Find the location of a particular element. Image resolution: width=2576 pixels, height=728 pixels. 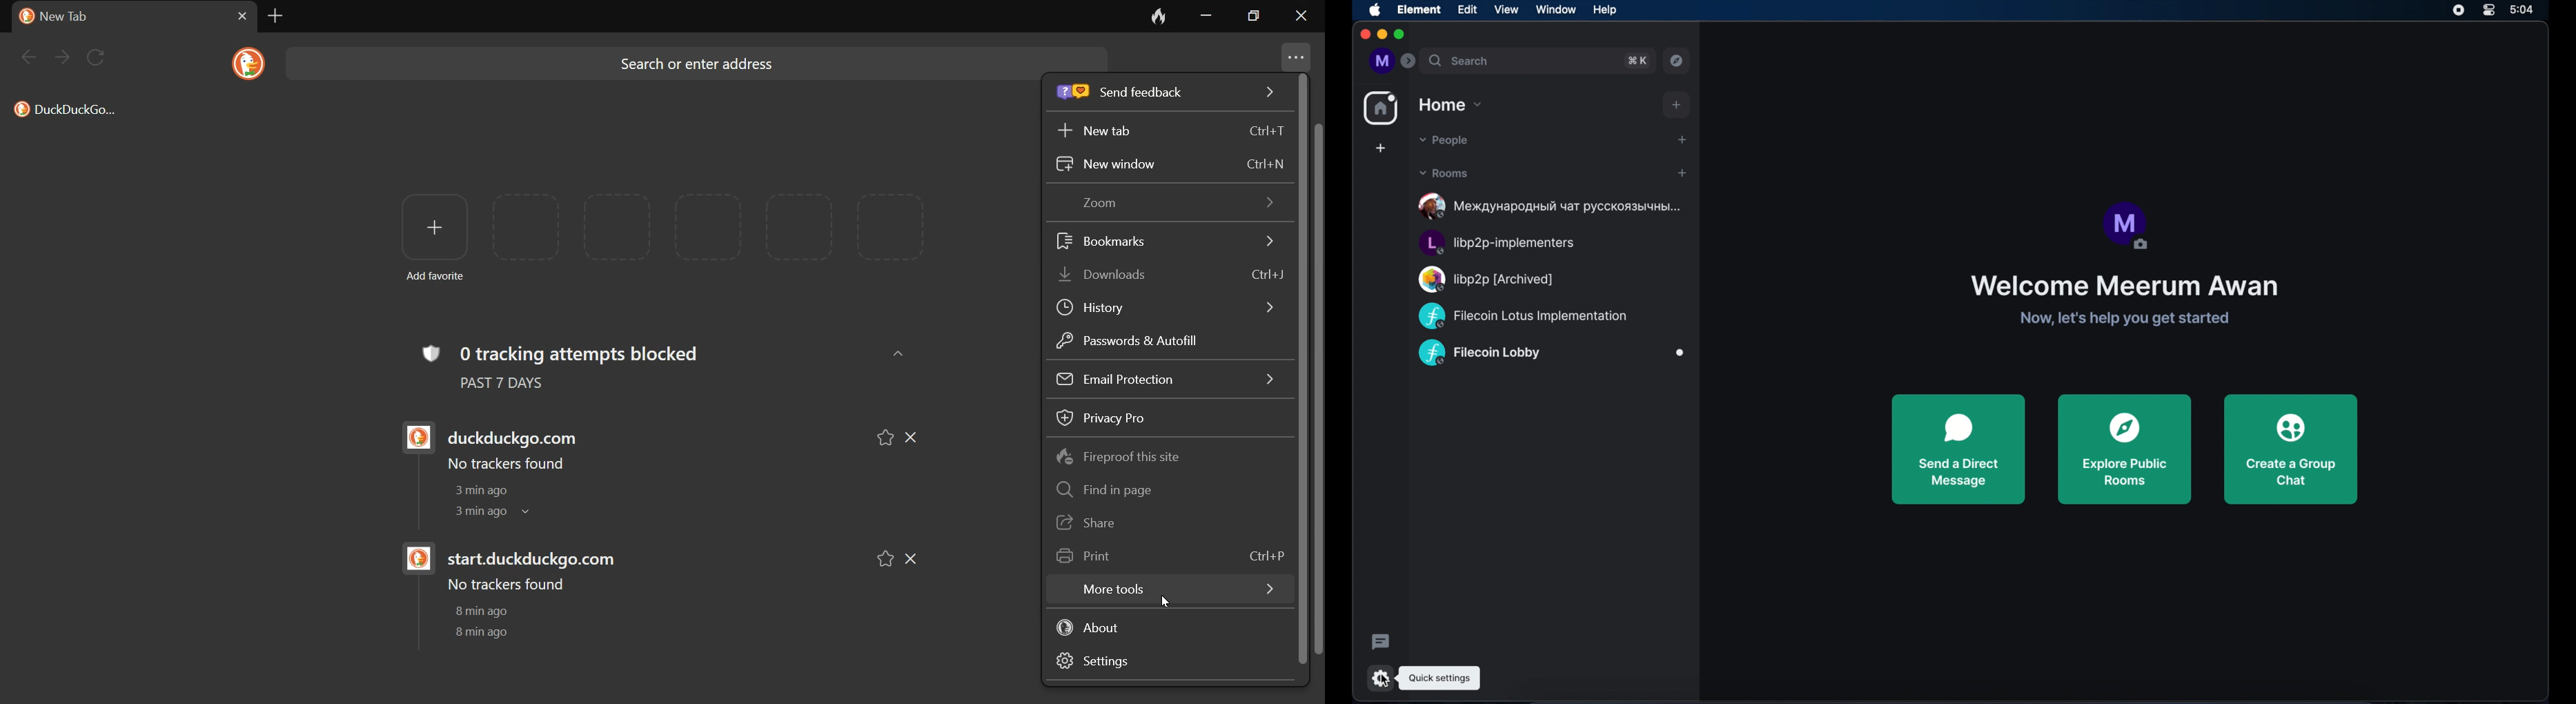

element is located at coordinates (1419, 9).